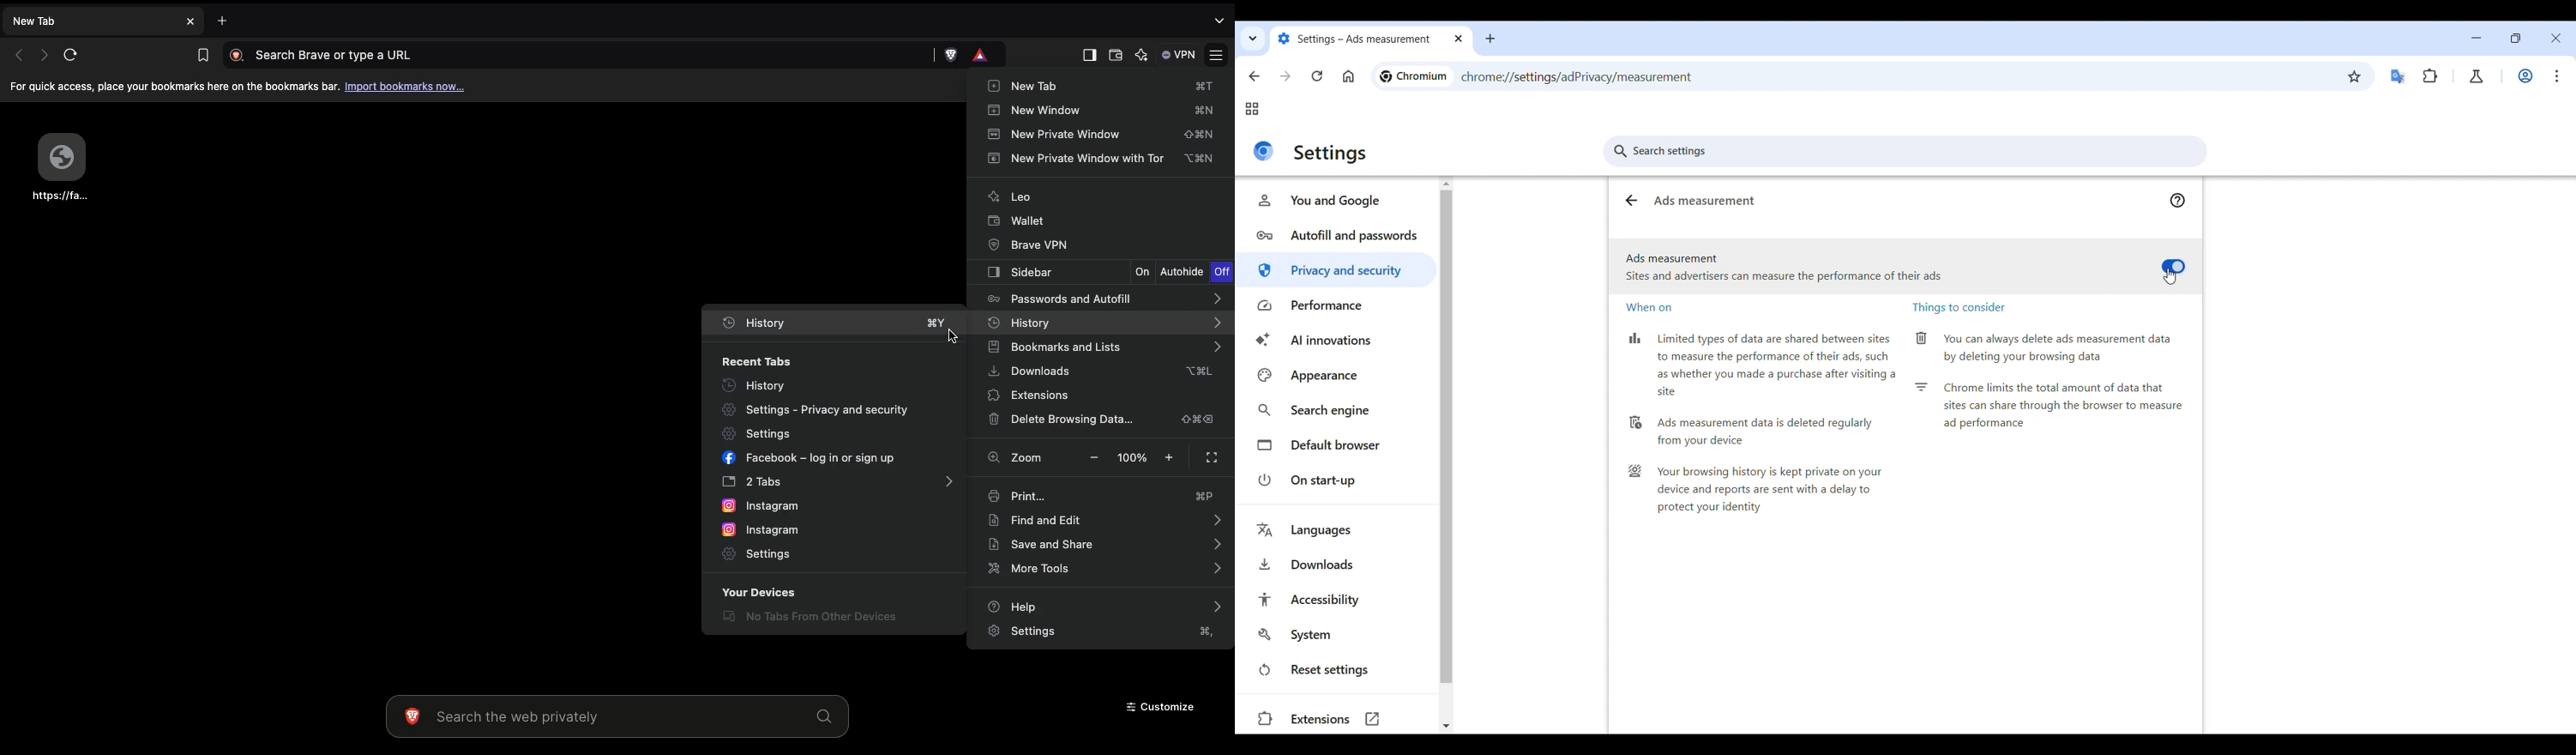  What do you see at coordinates (1023, 271) in the screenshot?
I see `Sidebar` at bounding box center [1023, 271].